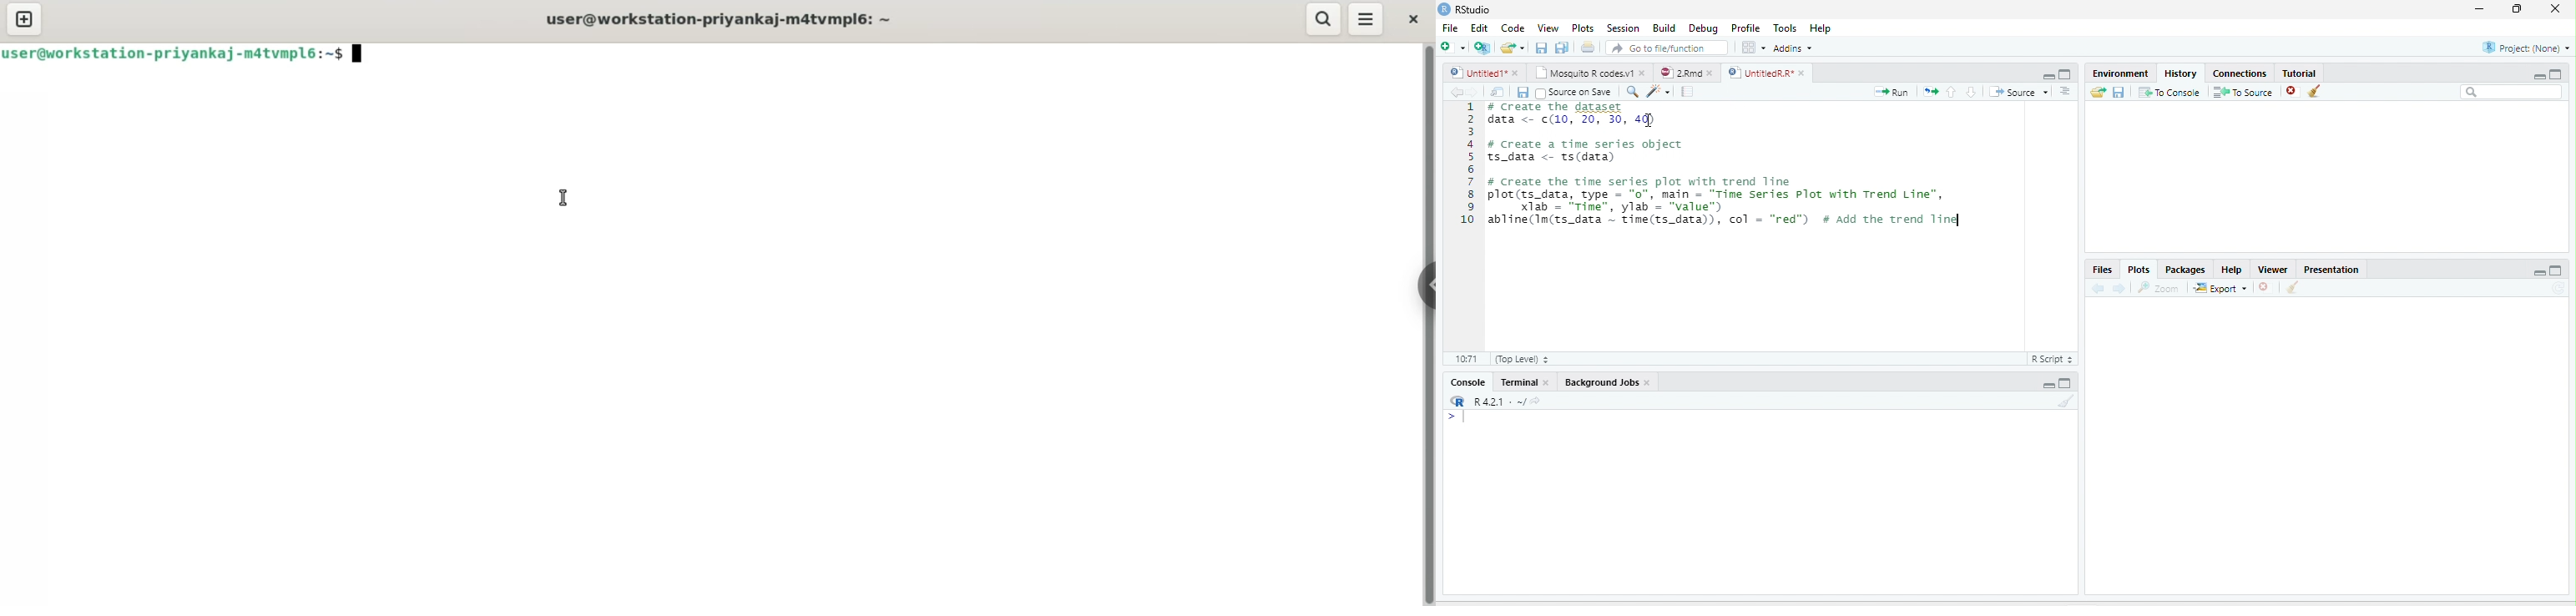 The width and height of the screenshot is (2576, 616). I want to click on New line, so click(1457, 417).